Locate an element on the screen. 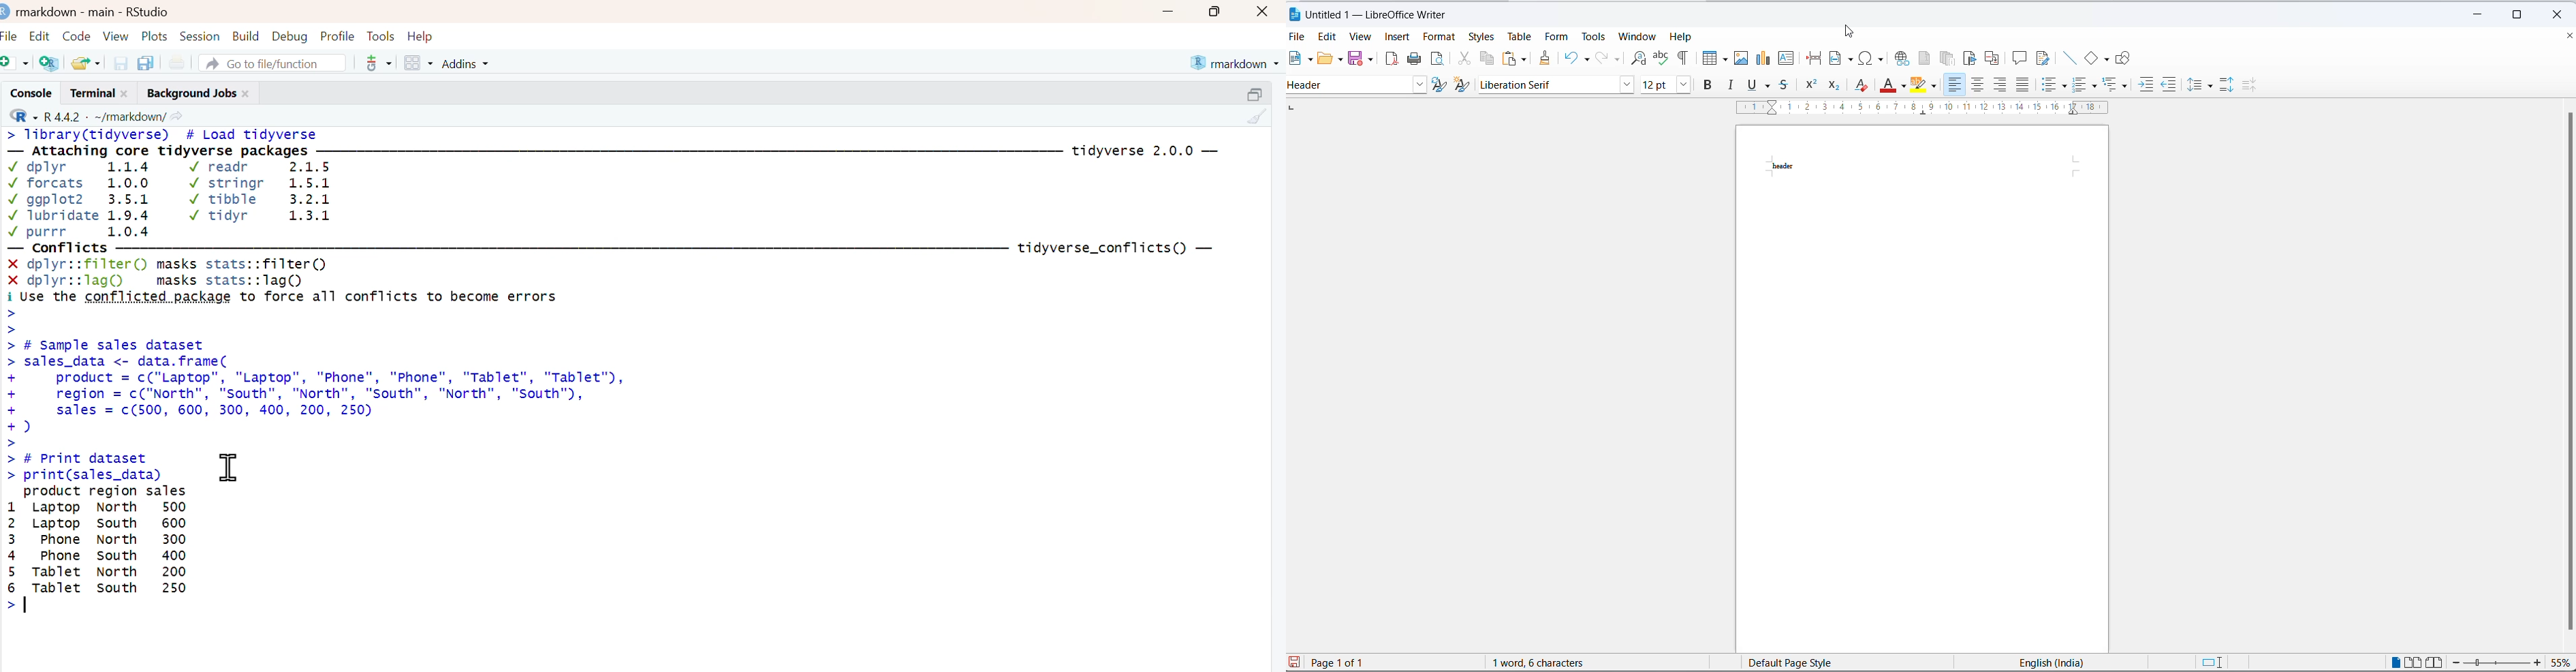 The width and height of the screenshot is (2576, 672). RStudio is located at coordinates (148, 10).